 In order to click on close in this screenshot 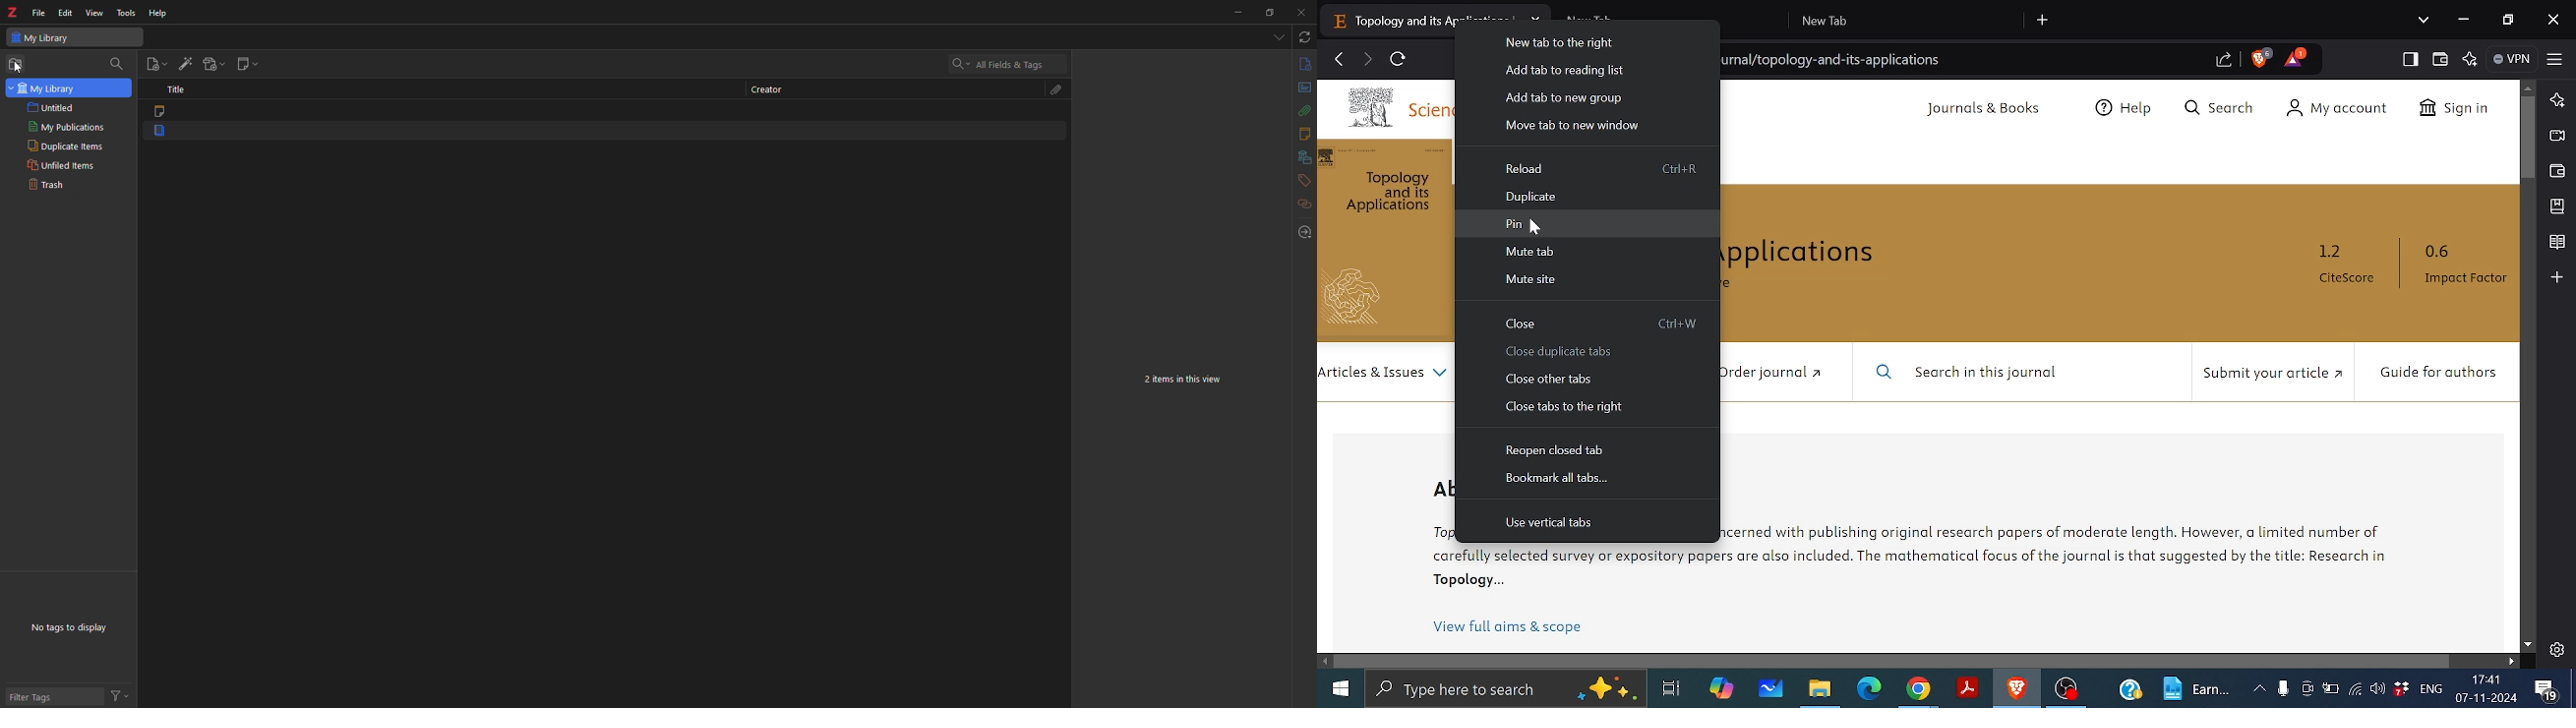, I will do `click(1304, 10)`.